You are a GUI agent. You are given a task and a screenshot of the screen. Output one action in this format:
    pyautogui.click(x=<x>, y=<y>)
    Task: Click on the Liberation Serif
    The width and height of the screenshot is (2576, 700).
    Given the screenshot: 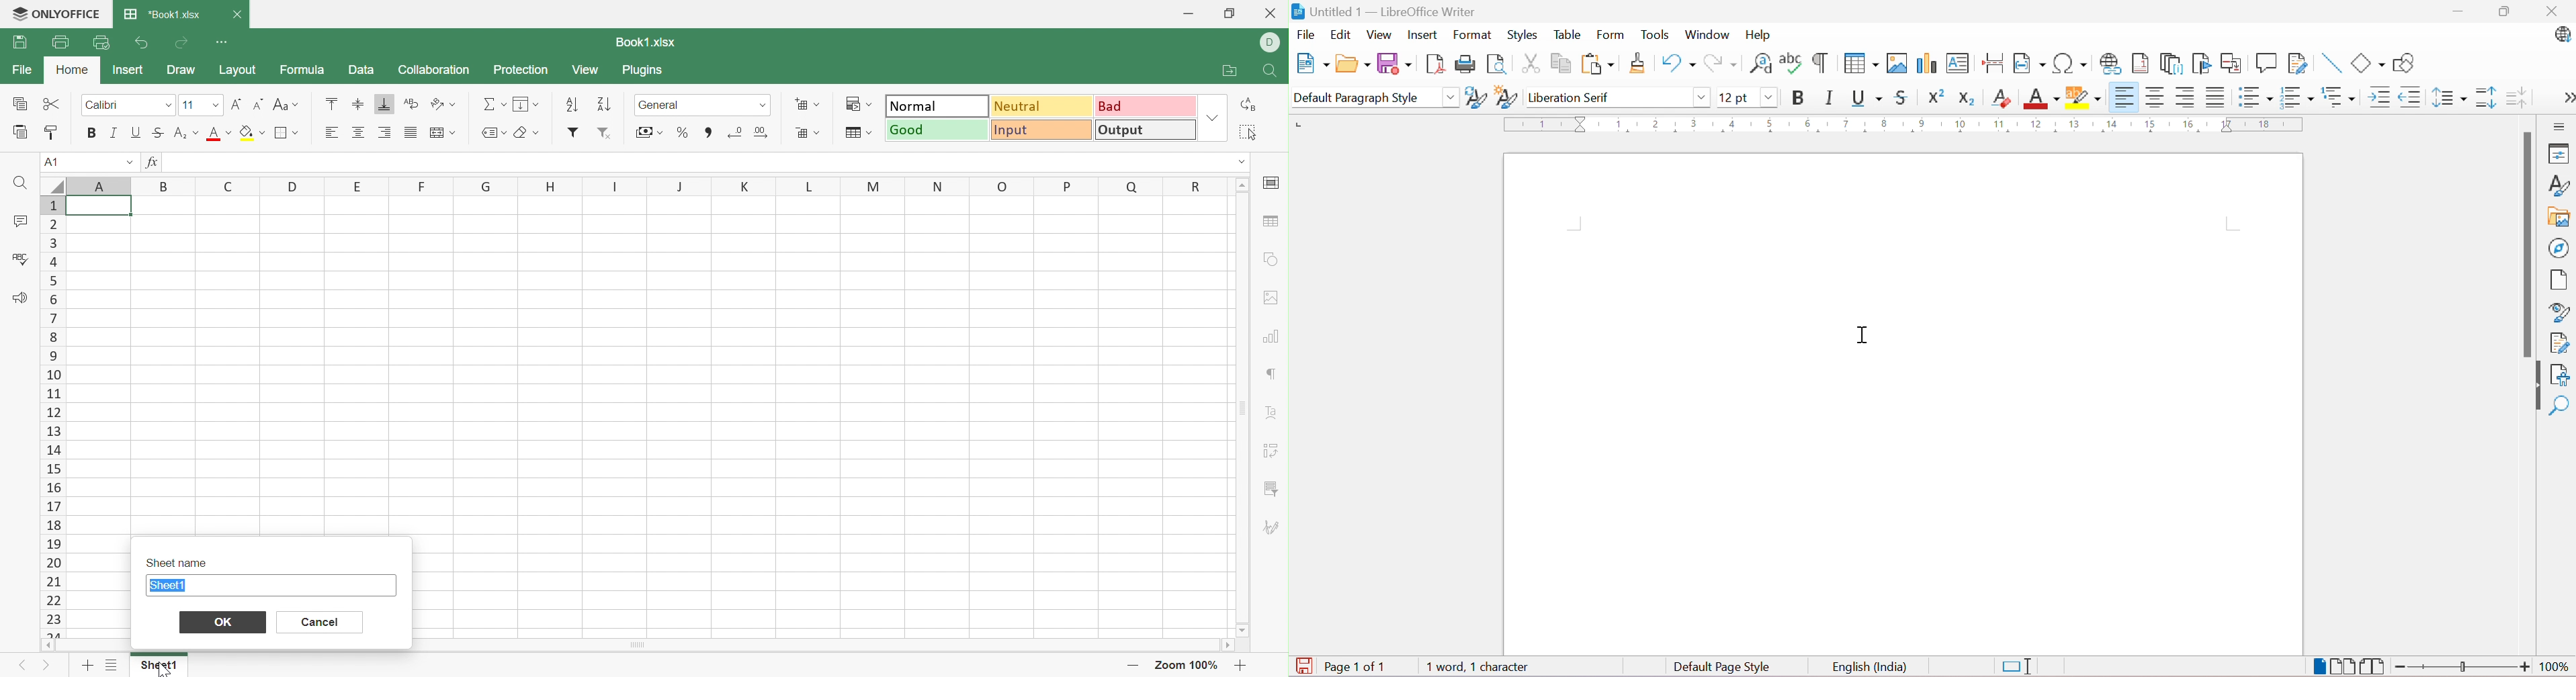 What is the action you would take?
    pyautogui.click(x=1572, y=99)
    